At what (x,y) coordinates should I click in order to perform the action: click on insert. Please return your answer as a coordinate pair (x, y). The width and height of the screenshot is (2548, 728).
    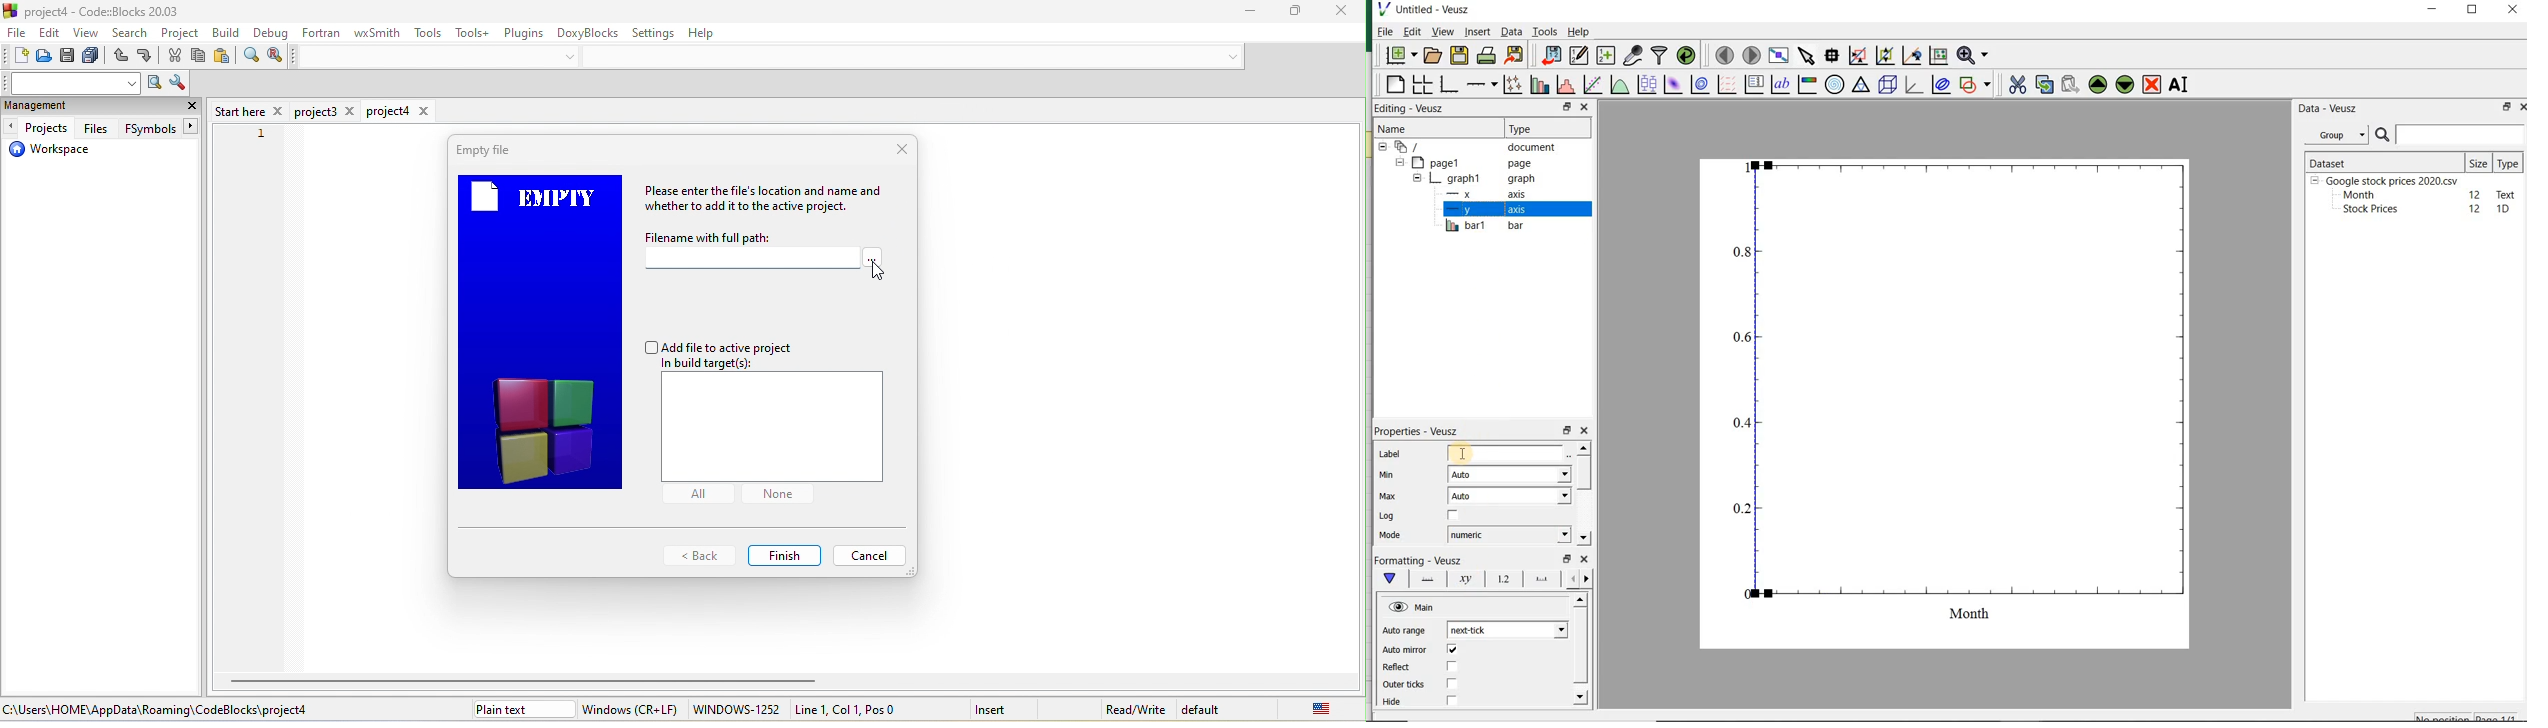
    Looking at the image, I should click on (1477, 33).